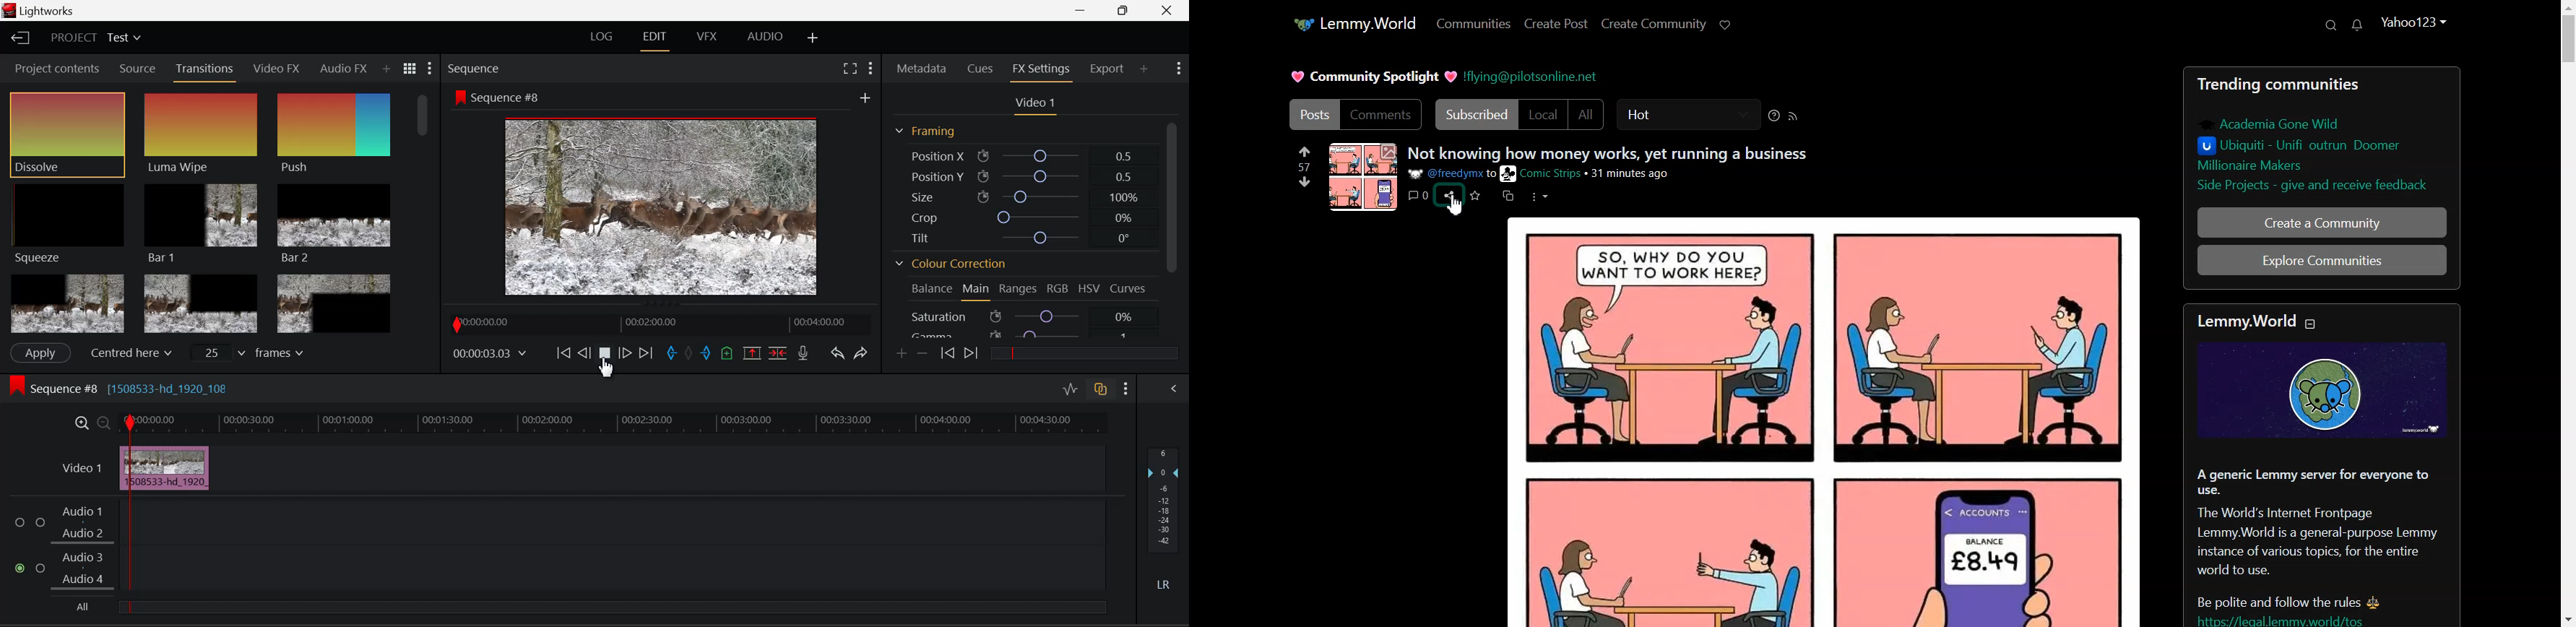  What do you see at coordinates (1543, 114) in the screenshot?
I see `Local` at bounding box center [1543, 114].